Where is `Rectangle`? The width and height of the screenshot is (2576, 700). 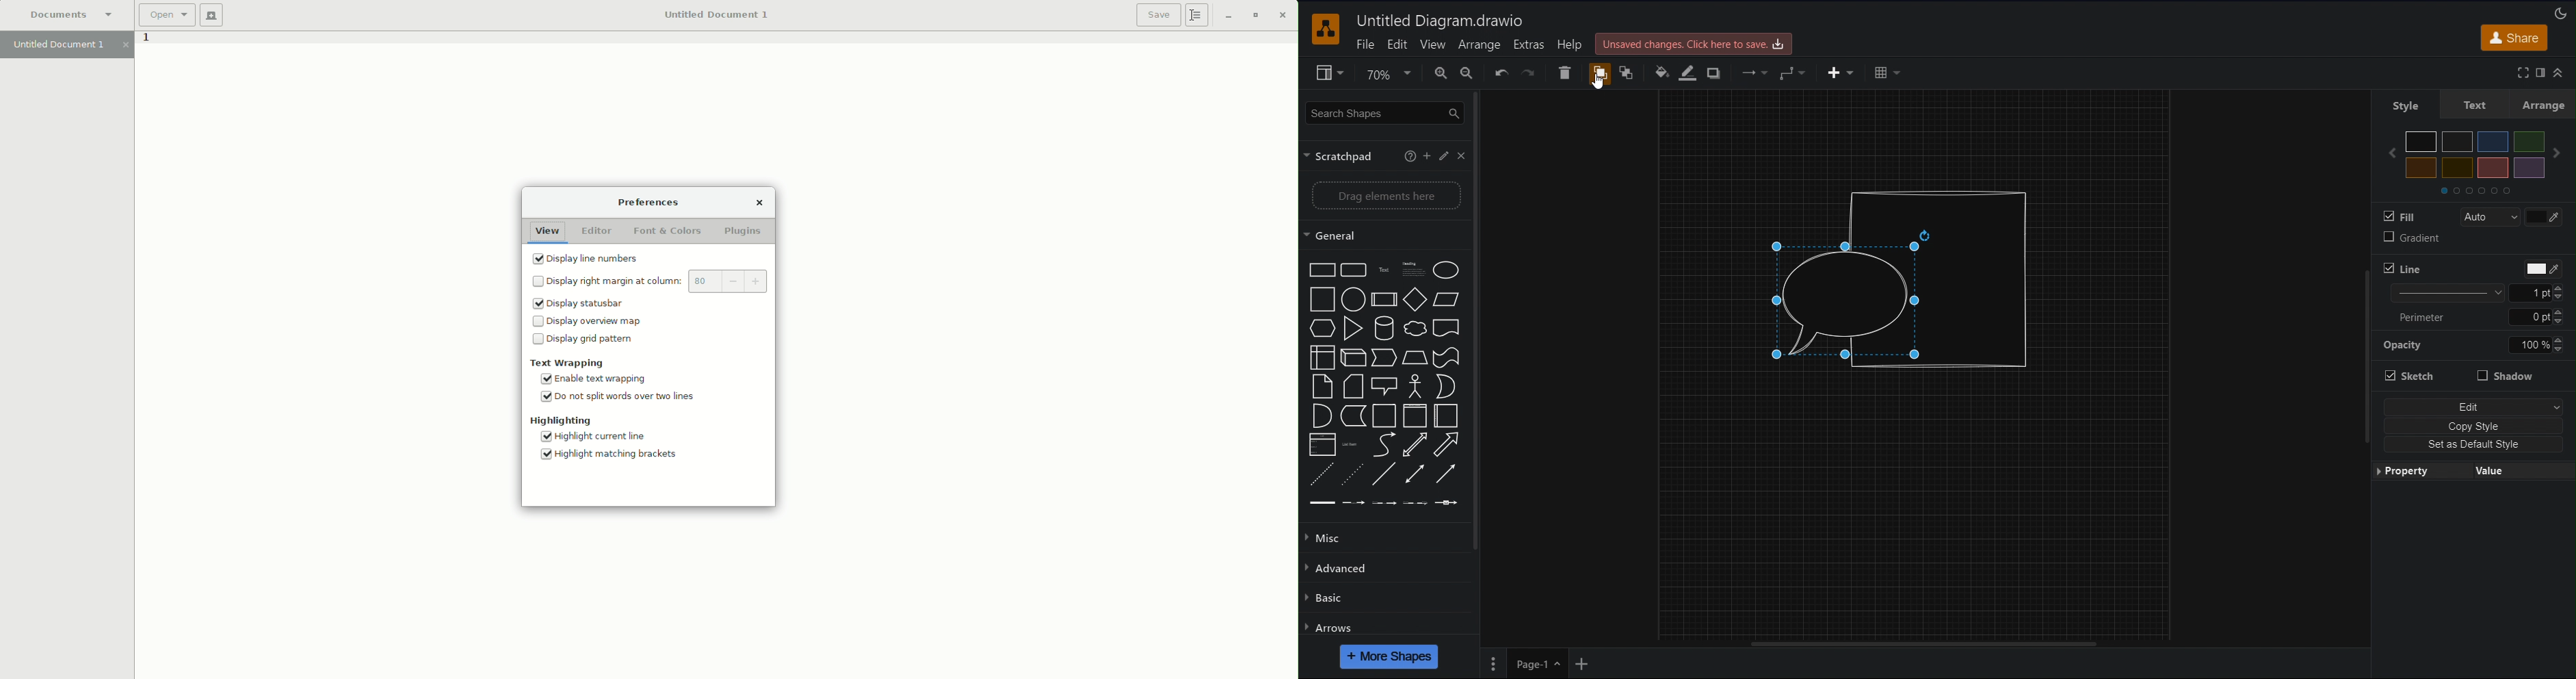
Rectangle is located at coordinates (1322, 270).